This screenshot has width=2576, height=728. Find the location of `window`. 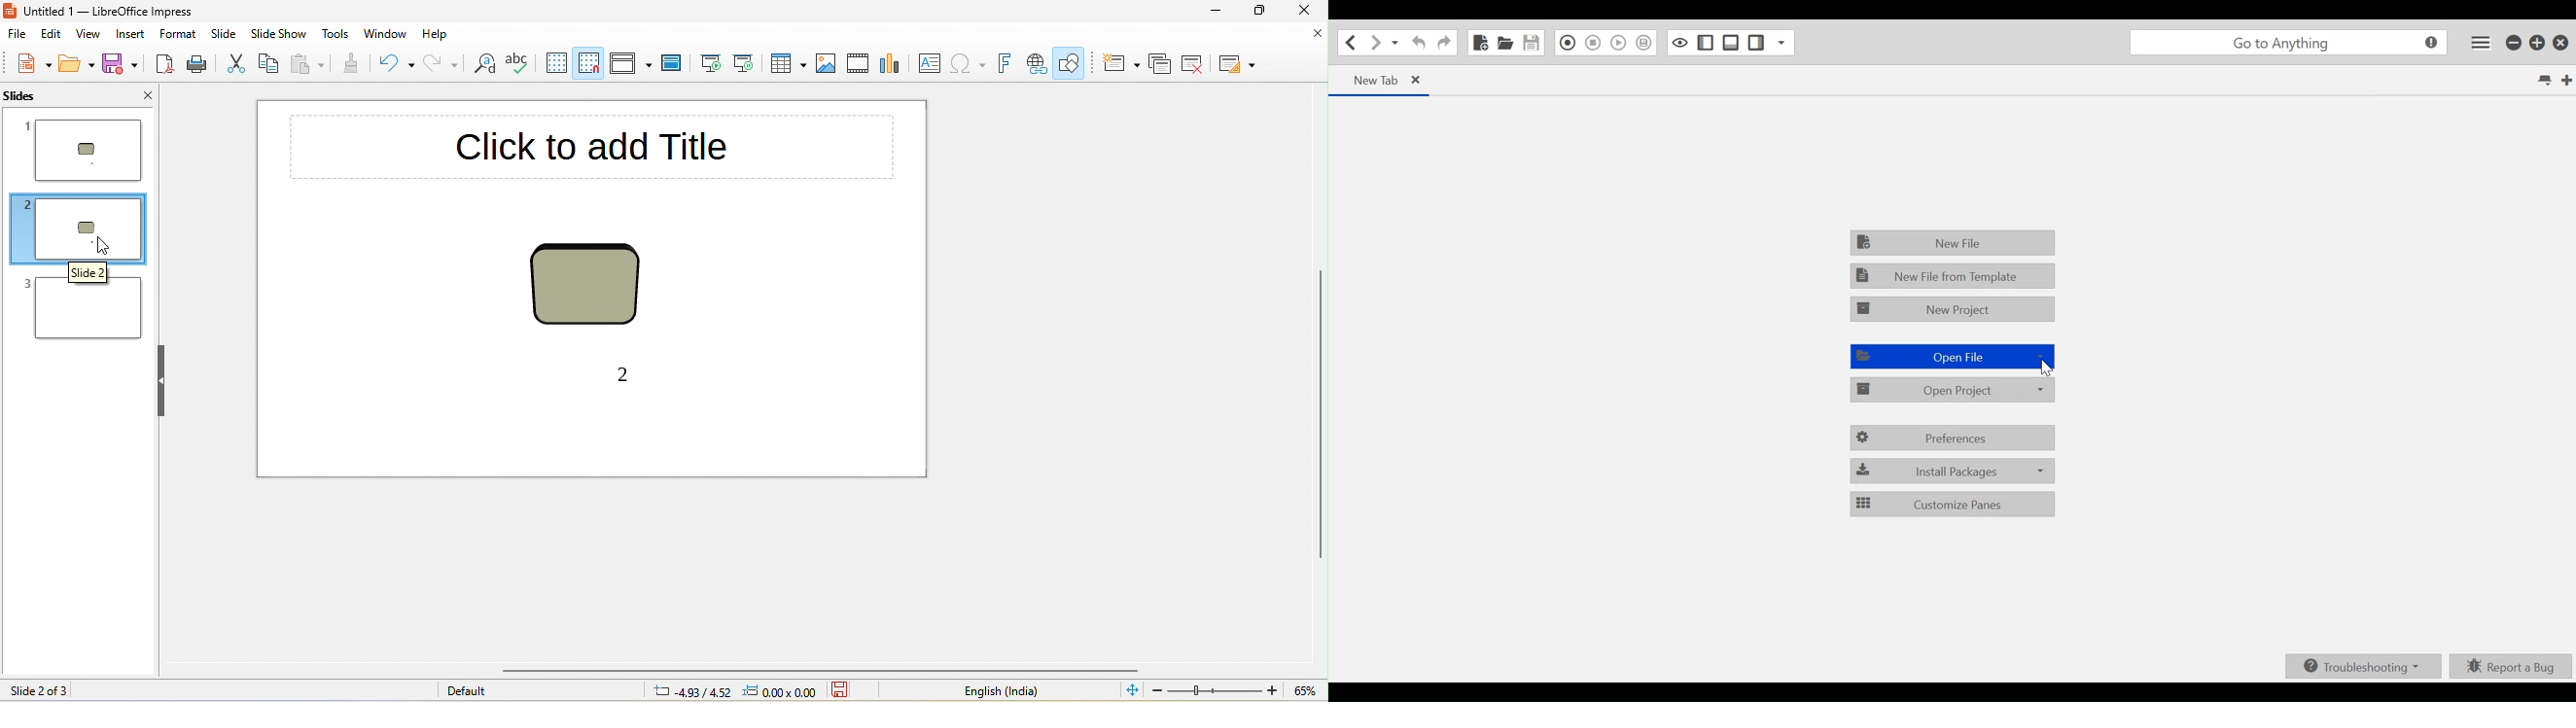

window is located at coordinates (386, 34).